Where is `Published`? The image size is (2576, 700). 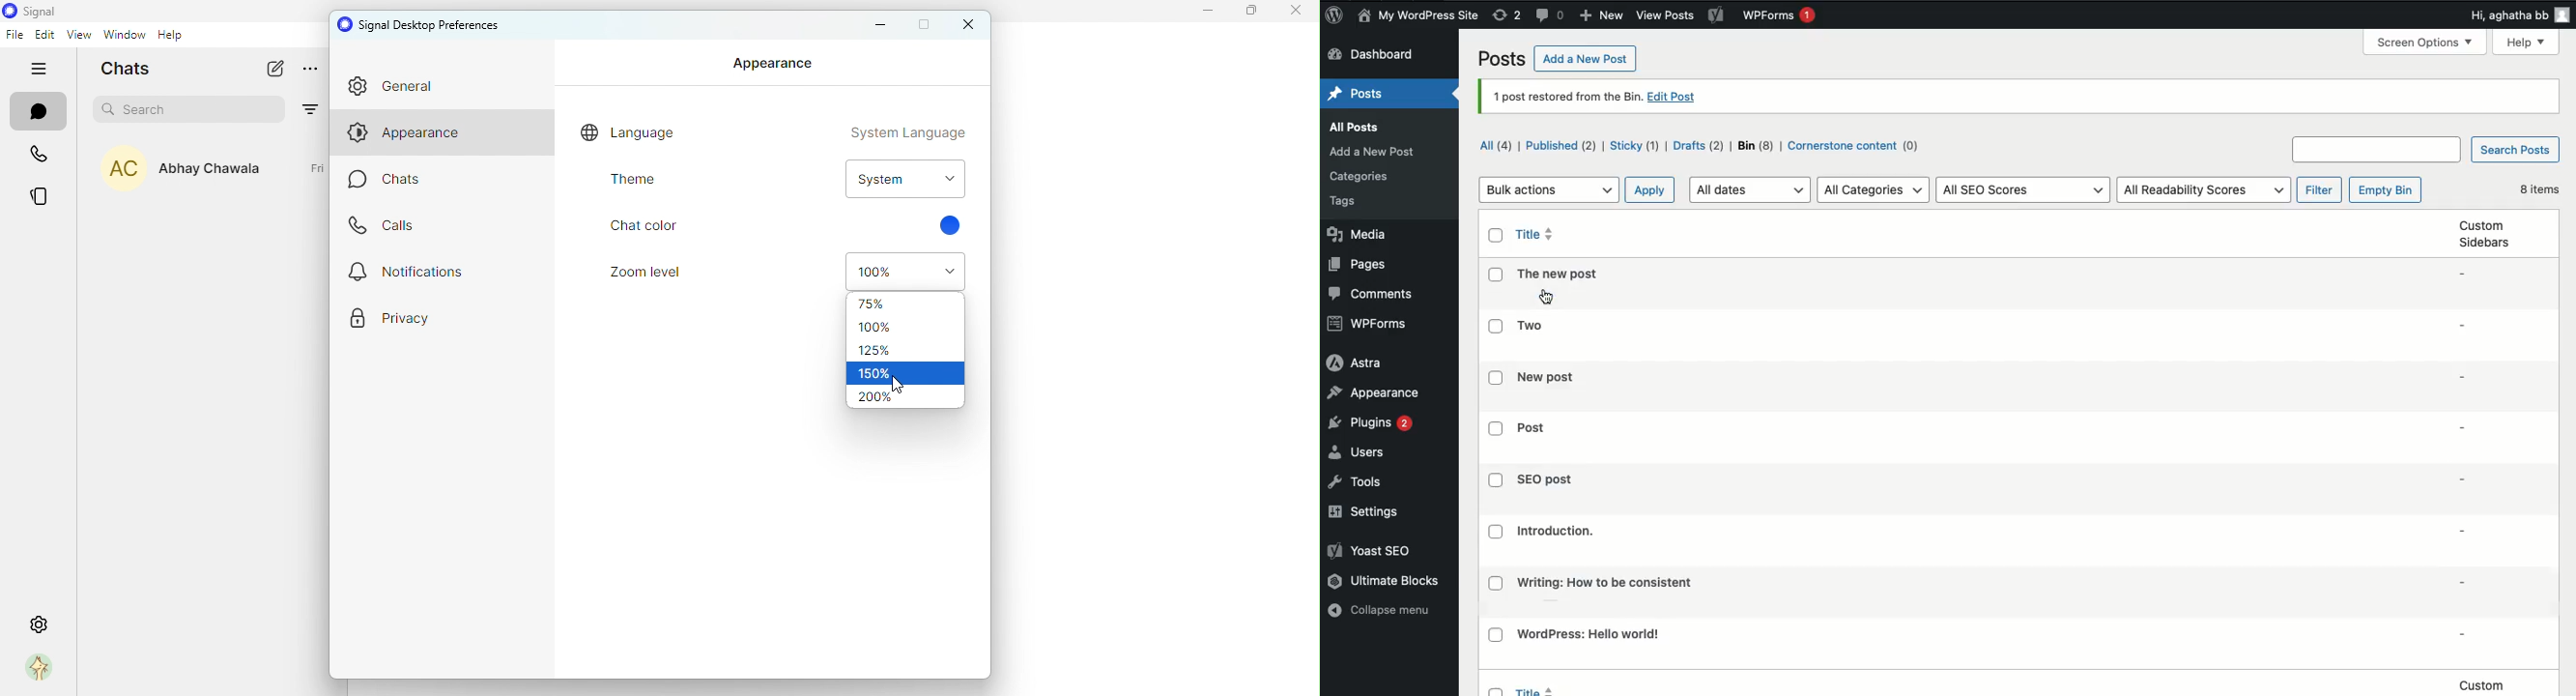
Published is located at coordinates (1562, 145).